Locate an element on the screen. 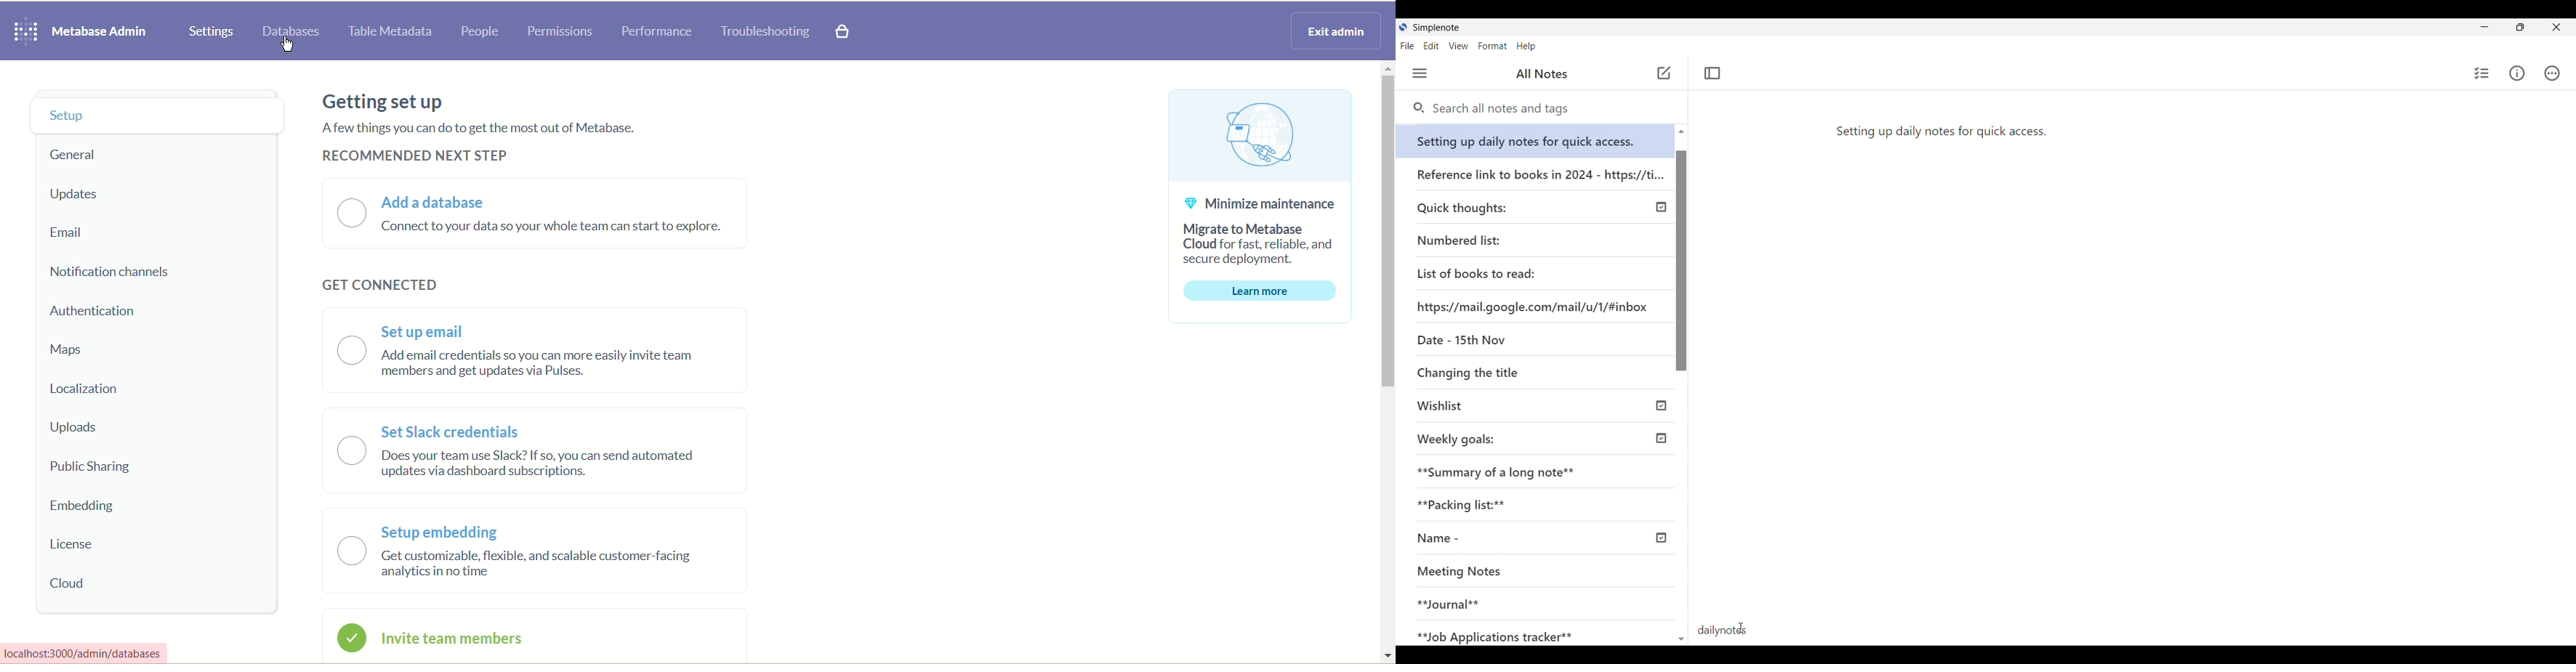 The image size is (2576, 672). Quick slide to top is located at coordinates (1681, 132).